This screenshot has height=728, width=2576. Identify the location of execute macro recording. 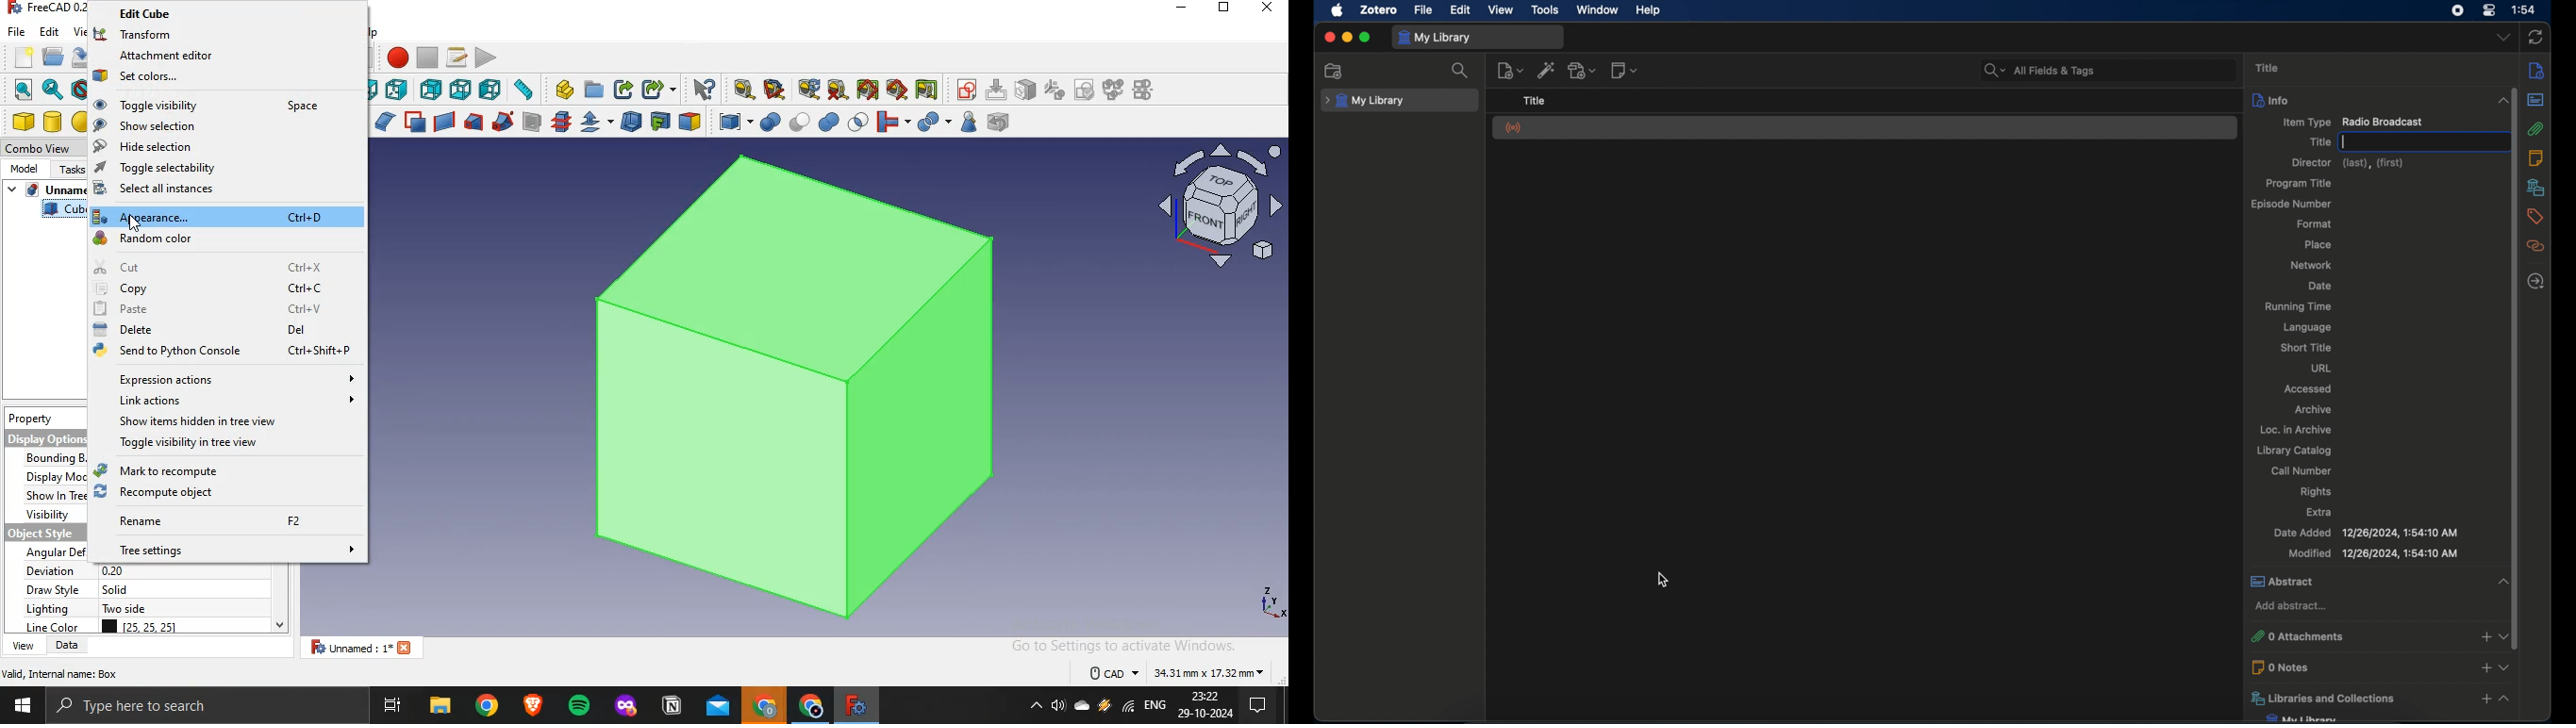
(487, 57).